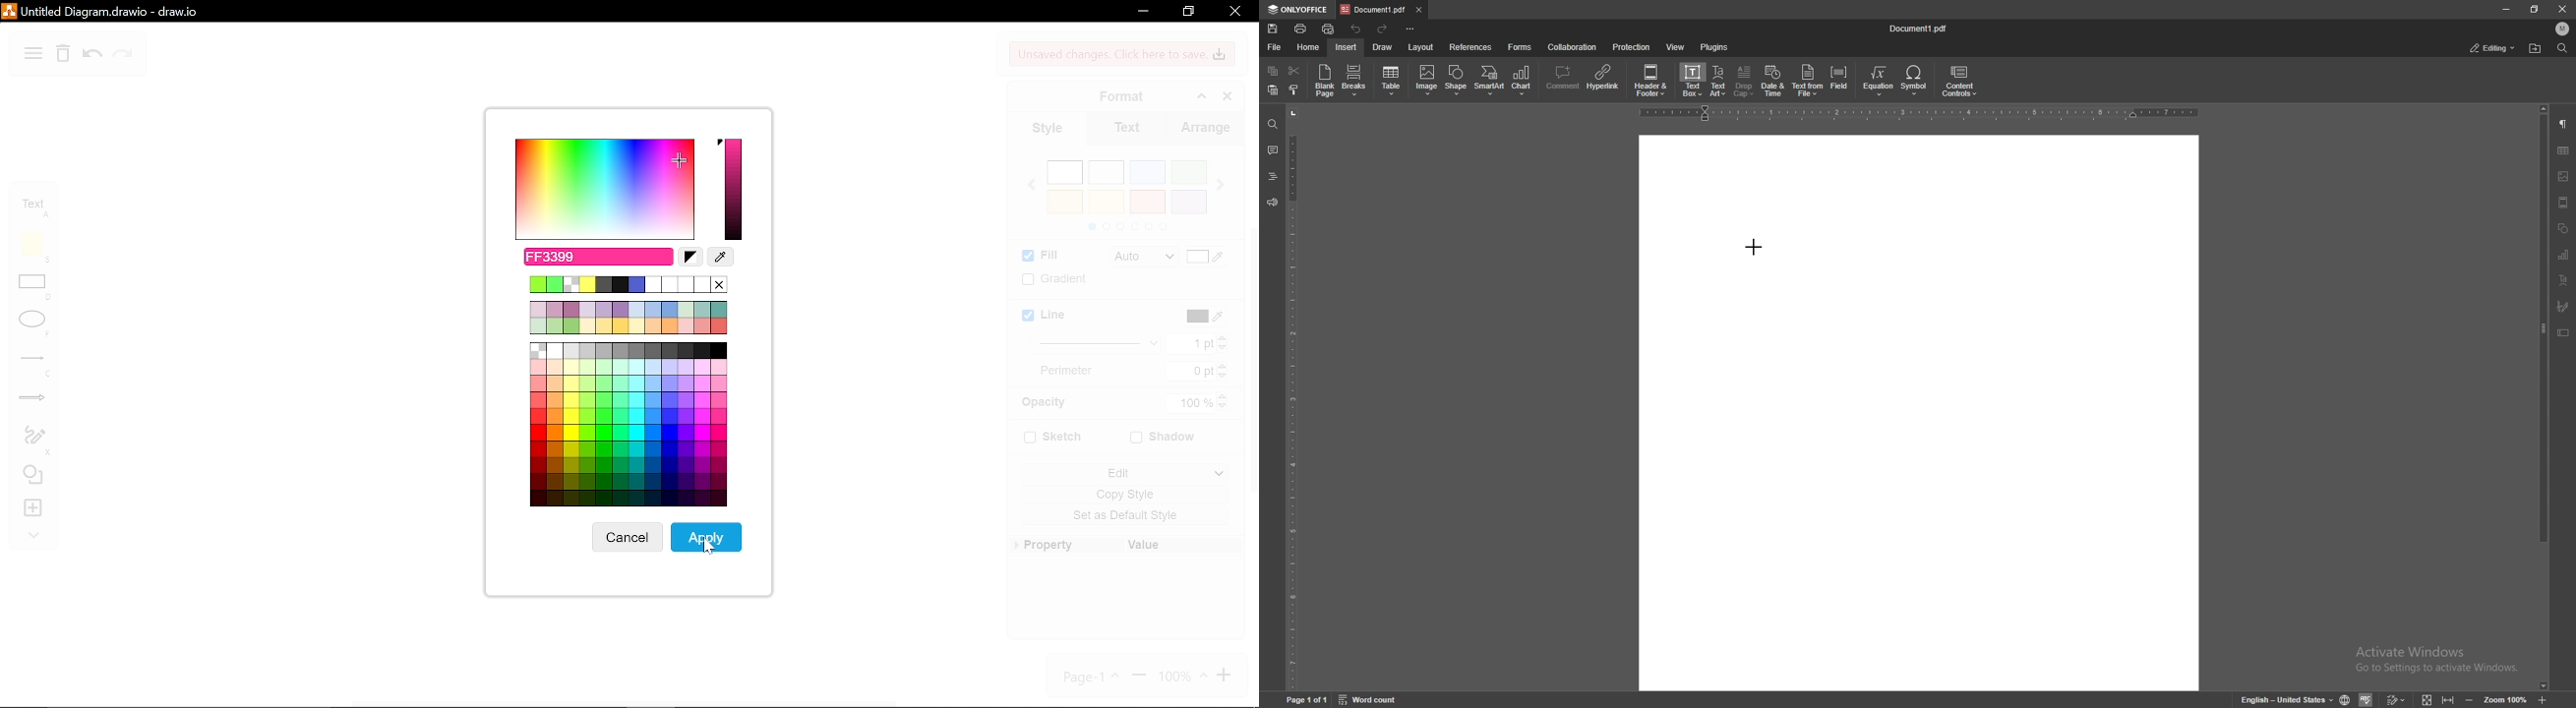 The width and height of the screenshot is (2576, 728). I want to click on minimize, so click(2507, 9).